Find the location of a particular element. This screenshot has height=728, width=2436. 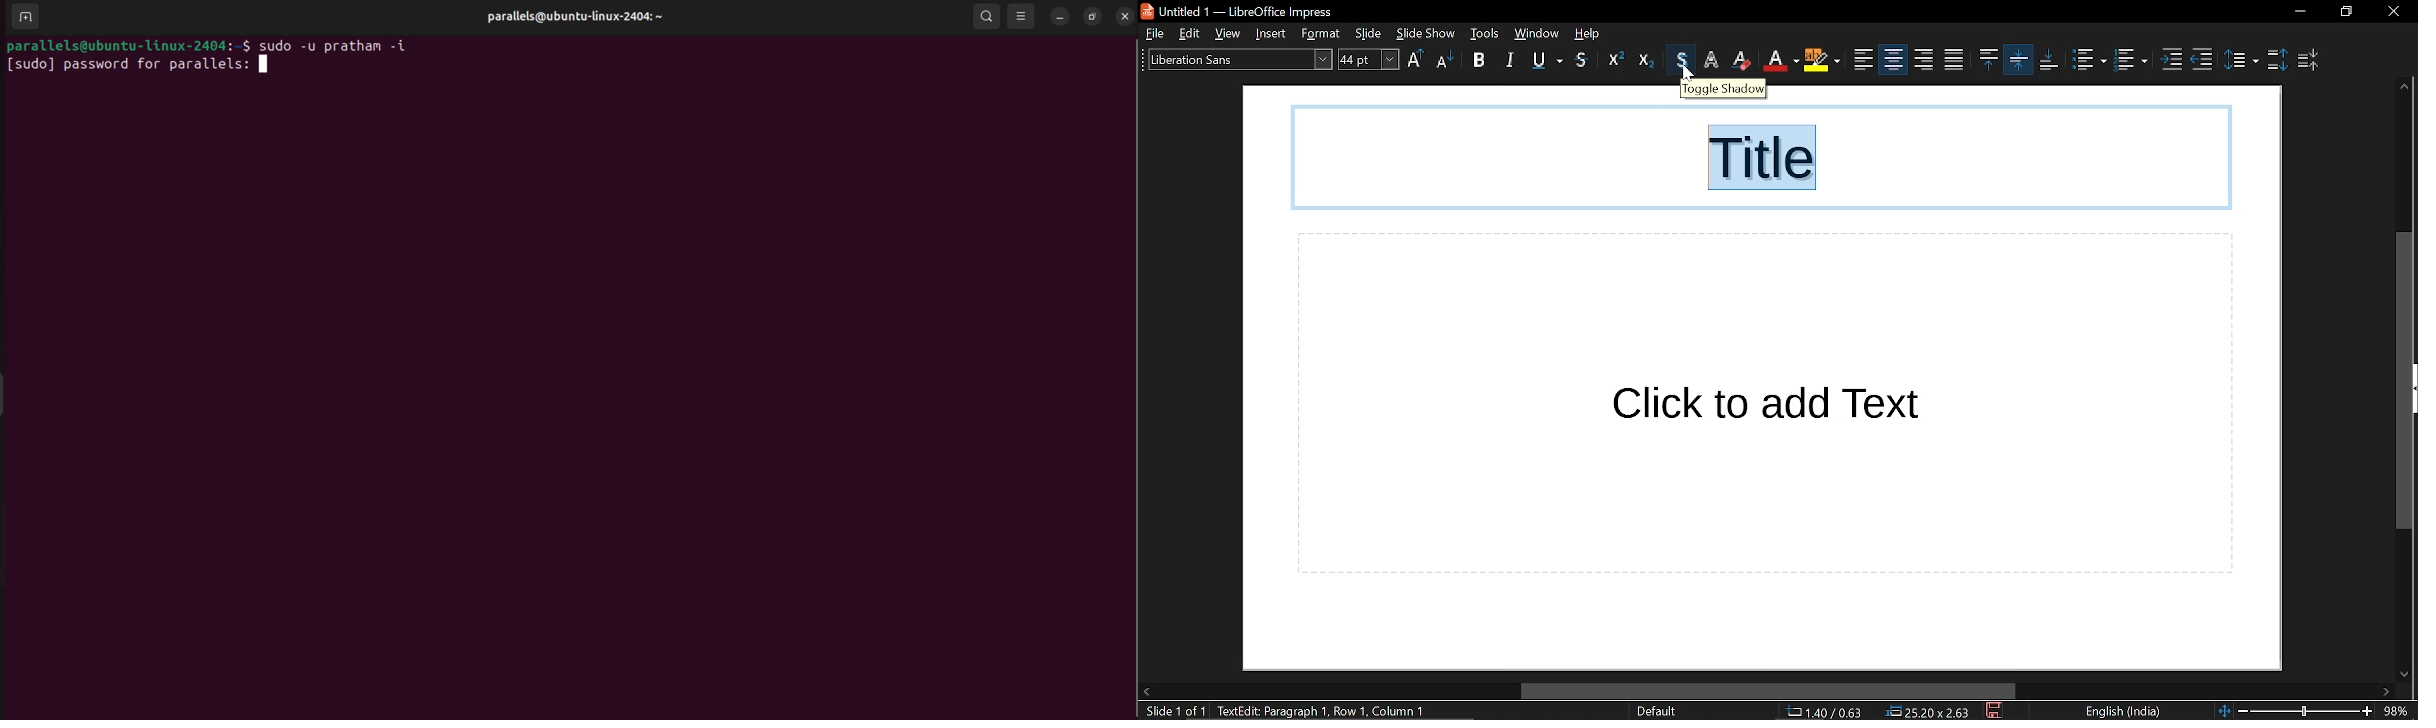

edit is located at coordinates (1192, 34).